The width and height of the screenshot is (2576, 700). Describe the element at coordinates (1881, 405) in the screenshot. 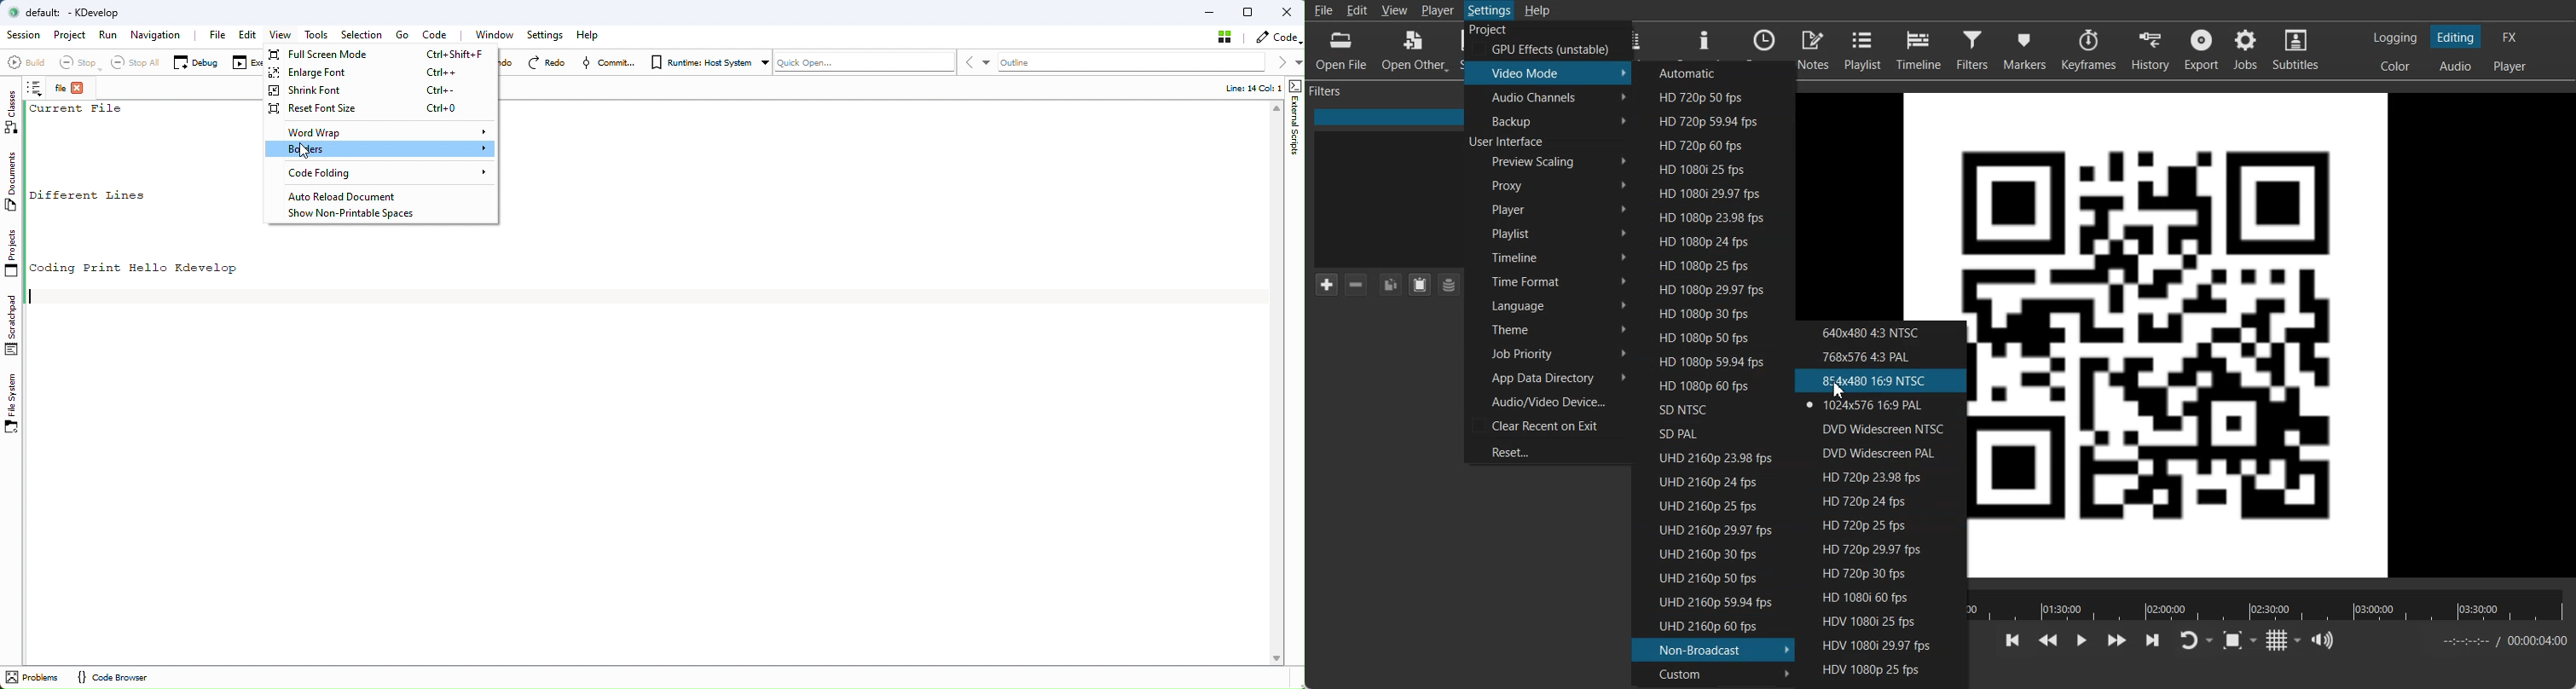

I see `1024x576 16:9 PAL` at that location.